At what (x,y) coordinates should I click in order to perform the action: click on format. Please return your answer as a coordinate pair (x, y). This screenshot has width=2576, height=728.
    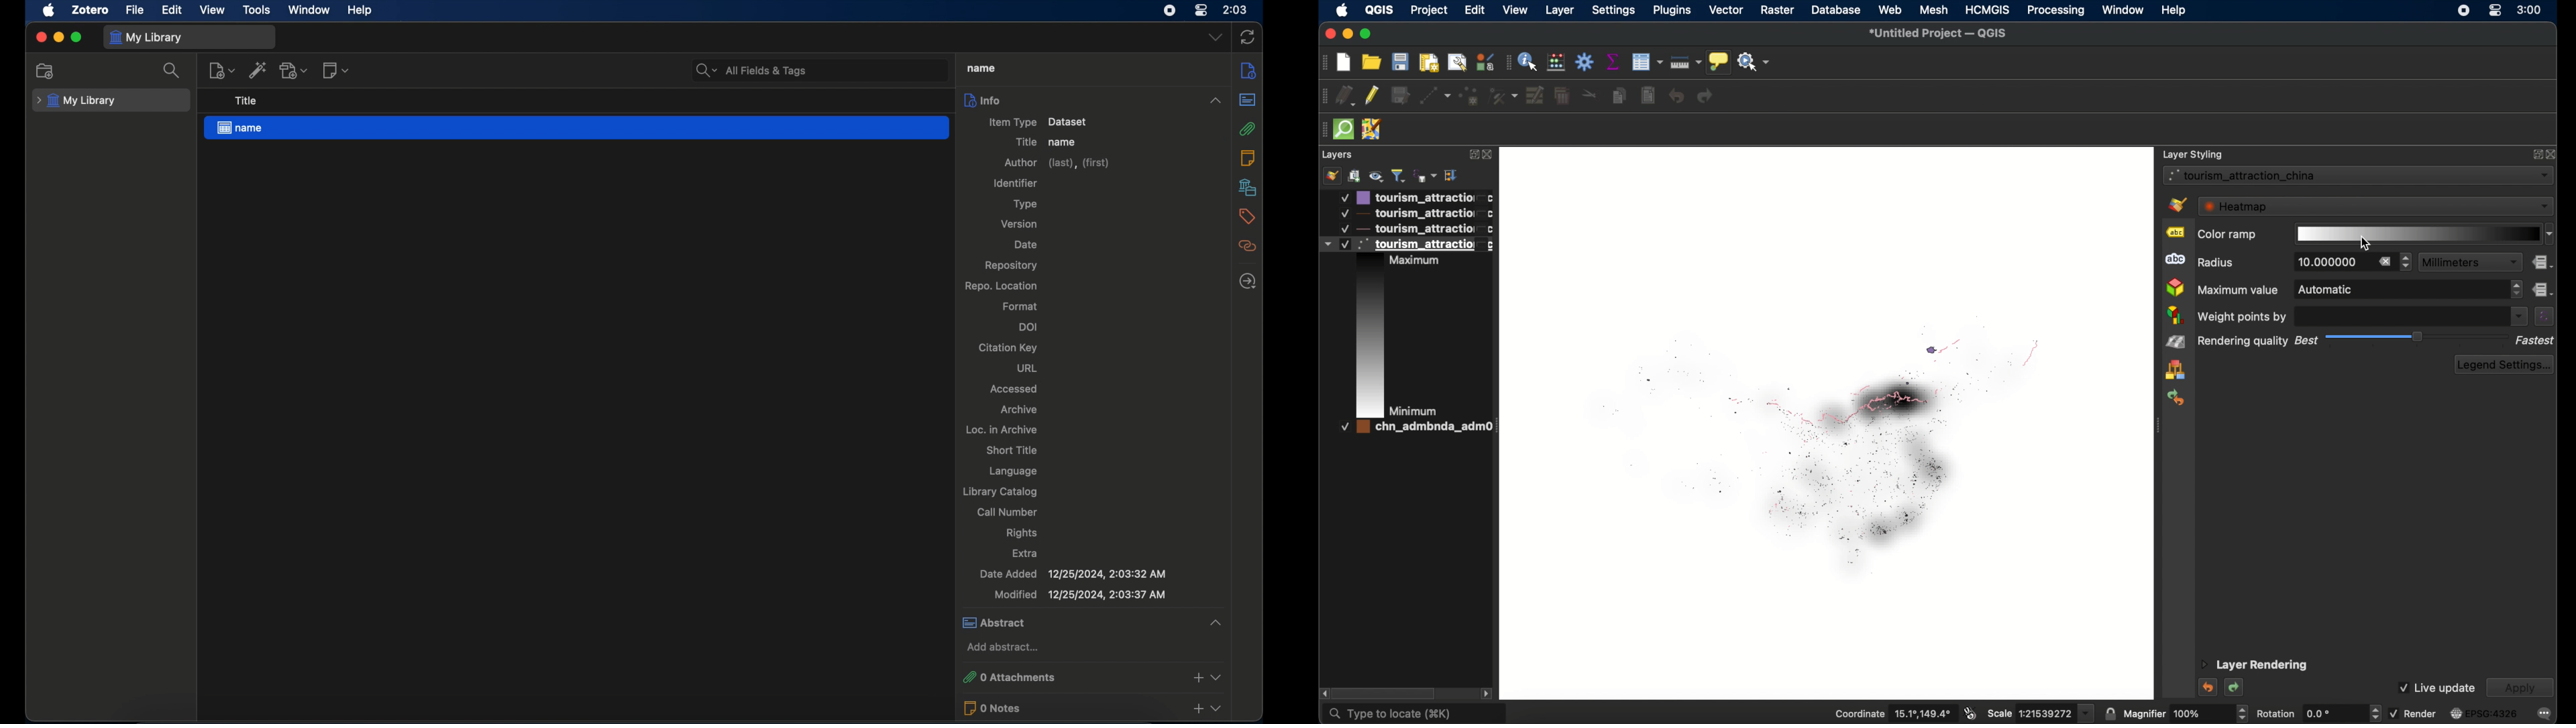
    Looking at the image, I should click on (1020, 306).